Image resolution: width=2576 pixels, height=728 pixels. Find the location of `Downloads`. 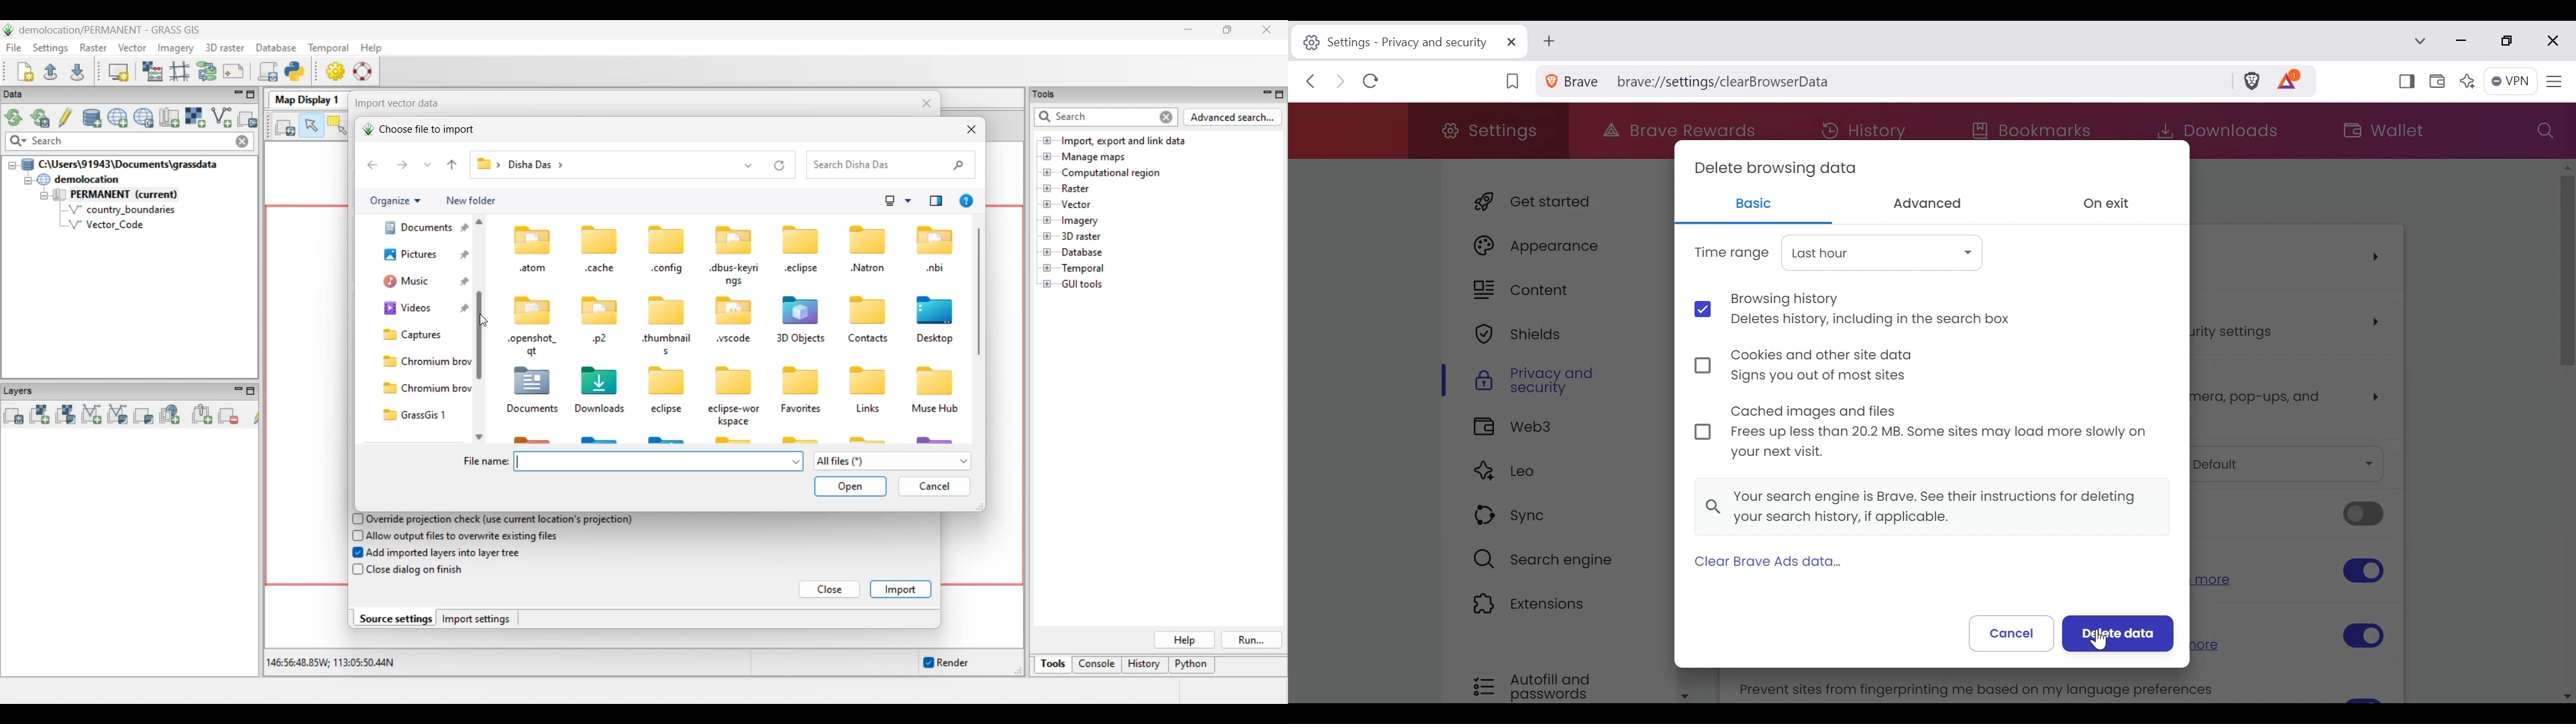

Downloads is located at coordinates (2214, 131).